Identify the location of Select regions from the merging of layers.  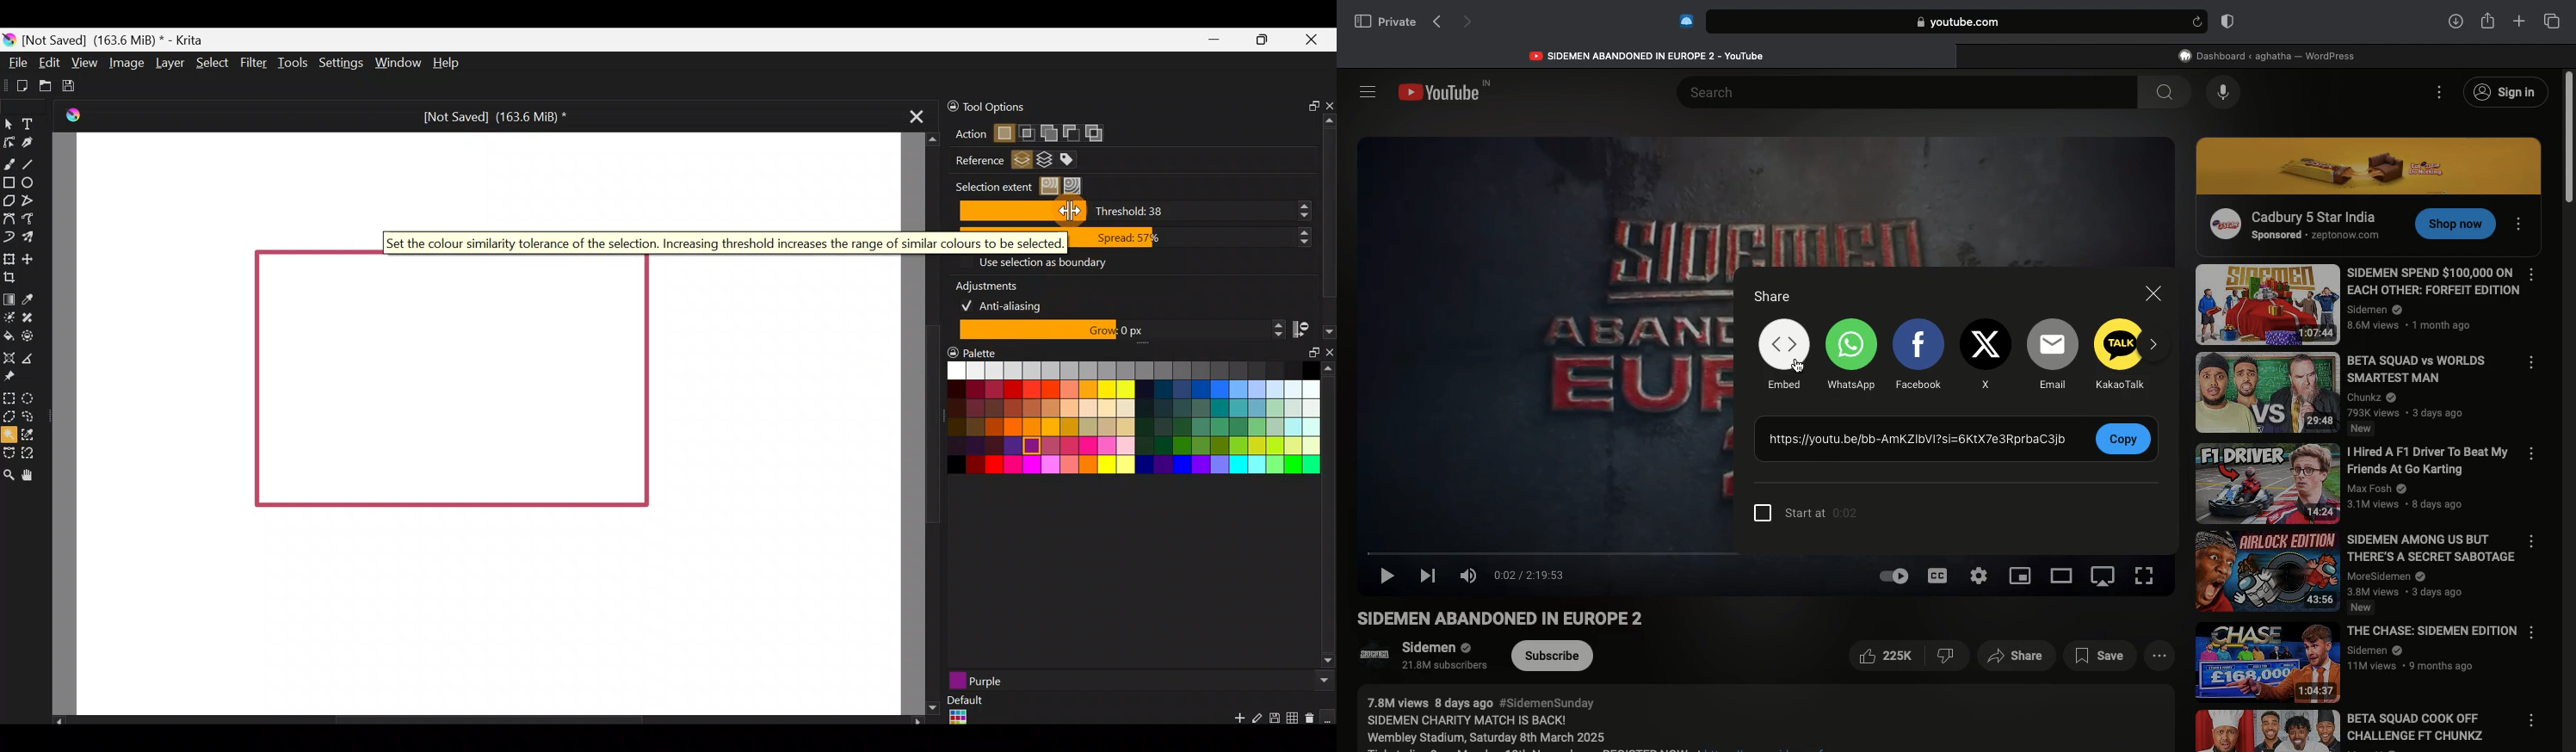
(1045, 162).